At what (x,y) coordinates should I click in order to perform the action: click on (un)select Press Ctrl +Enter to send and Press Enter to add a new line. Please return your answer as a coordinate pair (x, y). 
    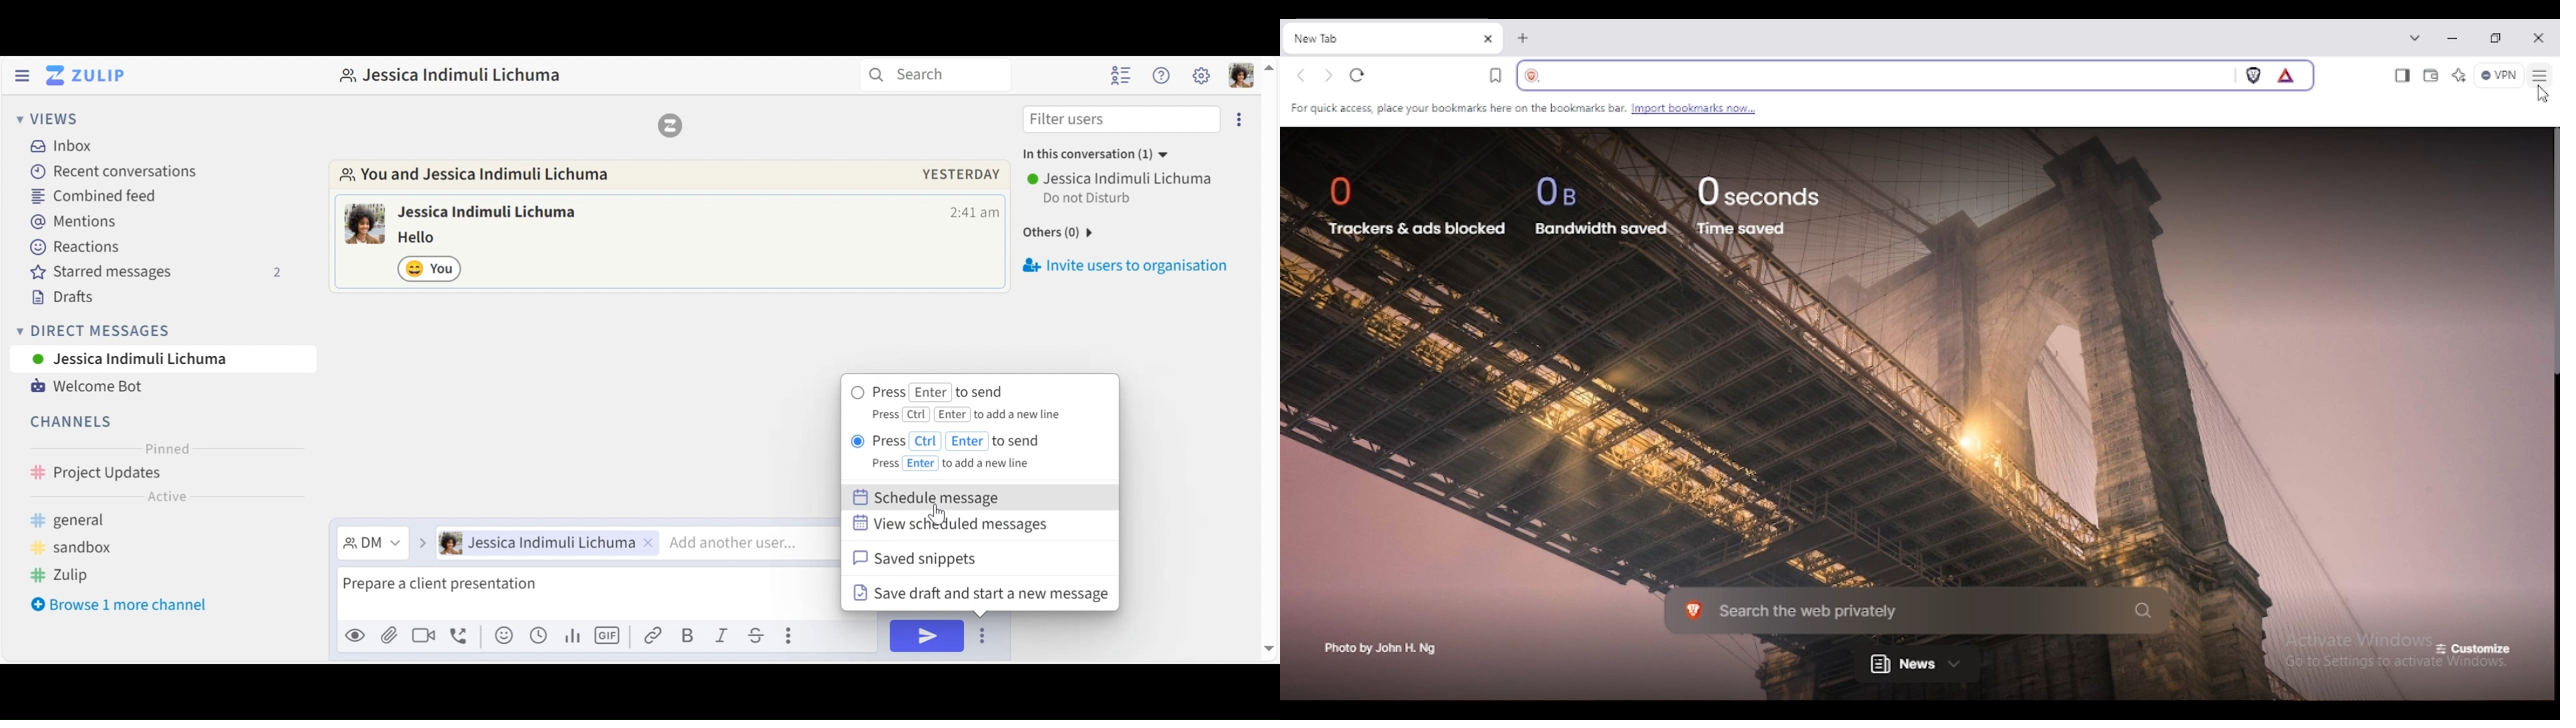
    Looking at the image, I should click on (965, 452).